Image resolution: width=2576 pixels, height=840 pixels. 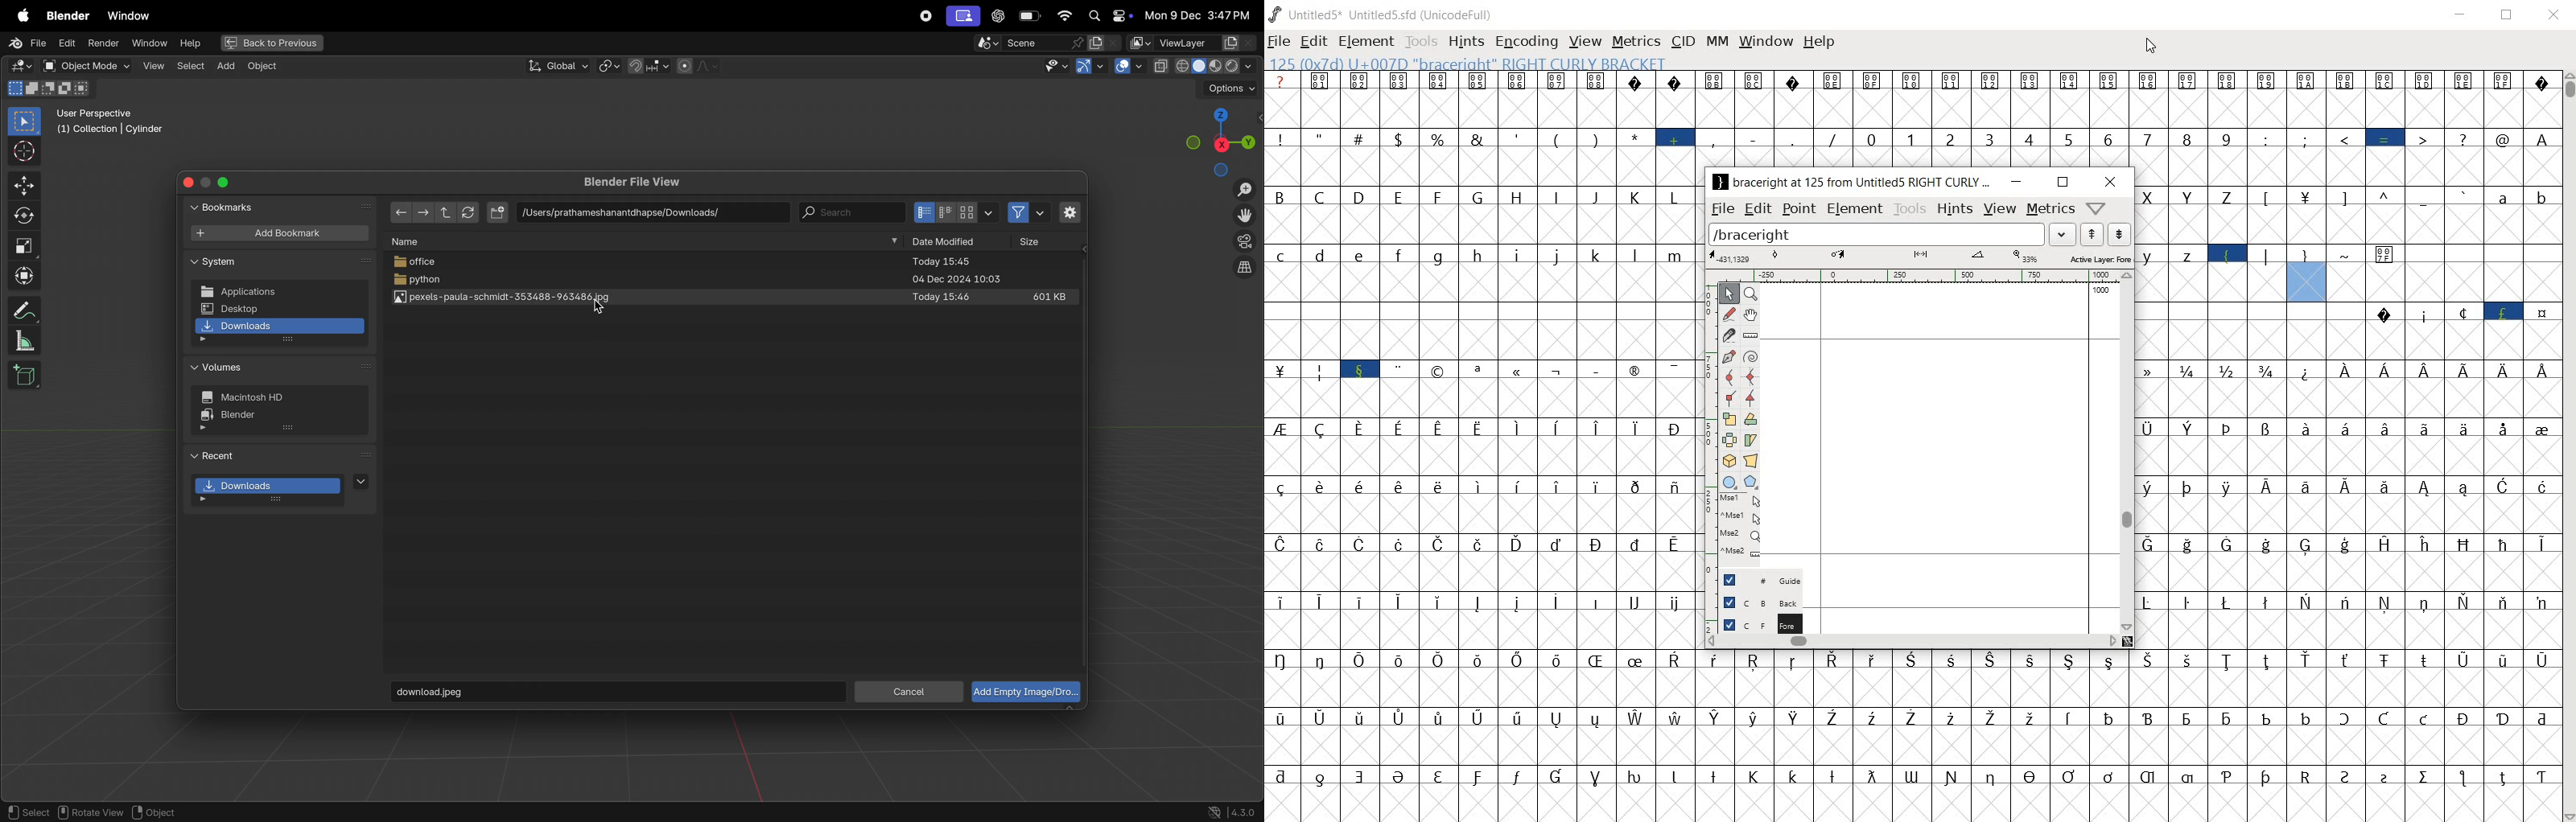 I want to click on rotate view, so click(x=93, y=813).